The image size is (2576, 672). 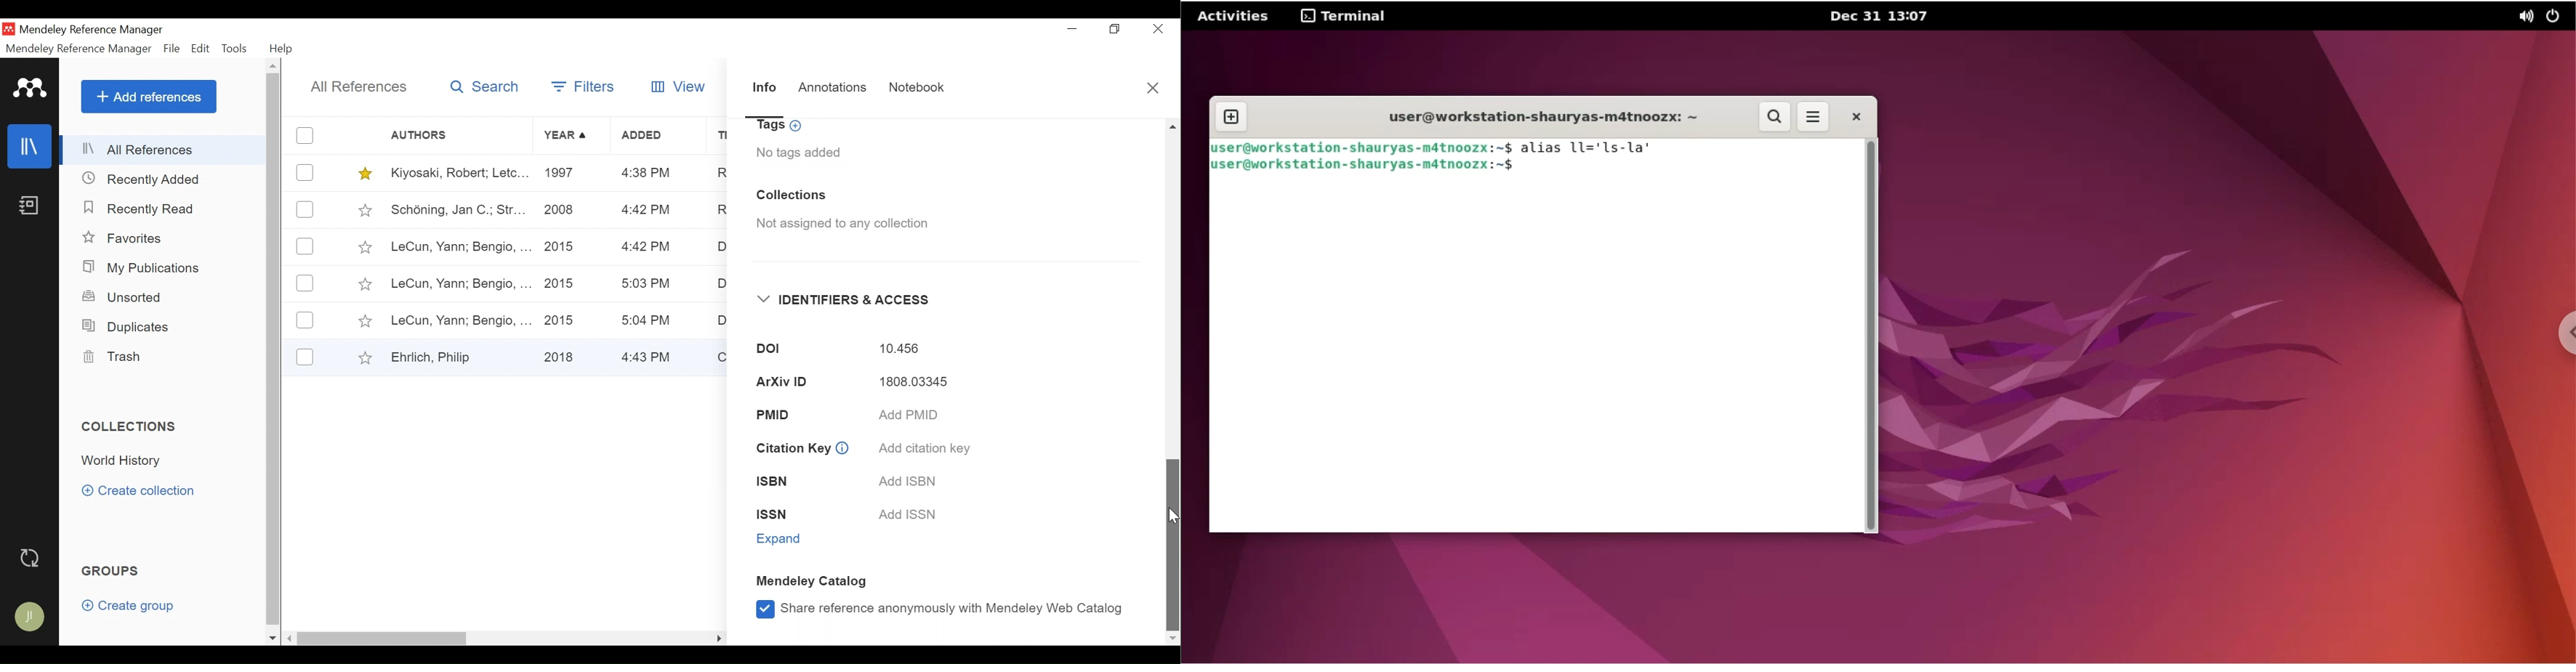 What do you see at coordinates (648, 320) in the screenshot?
I see `5:04 PM` at bounding box center [648, 320].